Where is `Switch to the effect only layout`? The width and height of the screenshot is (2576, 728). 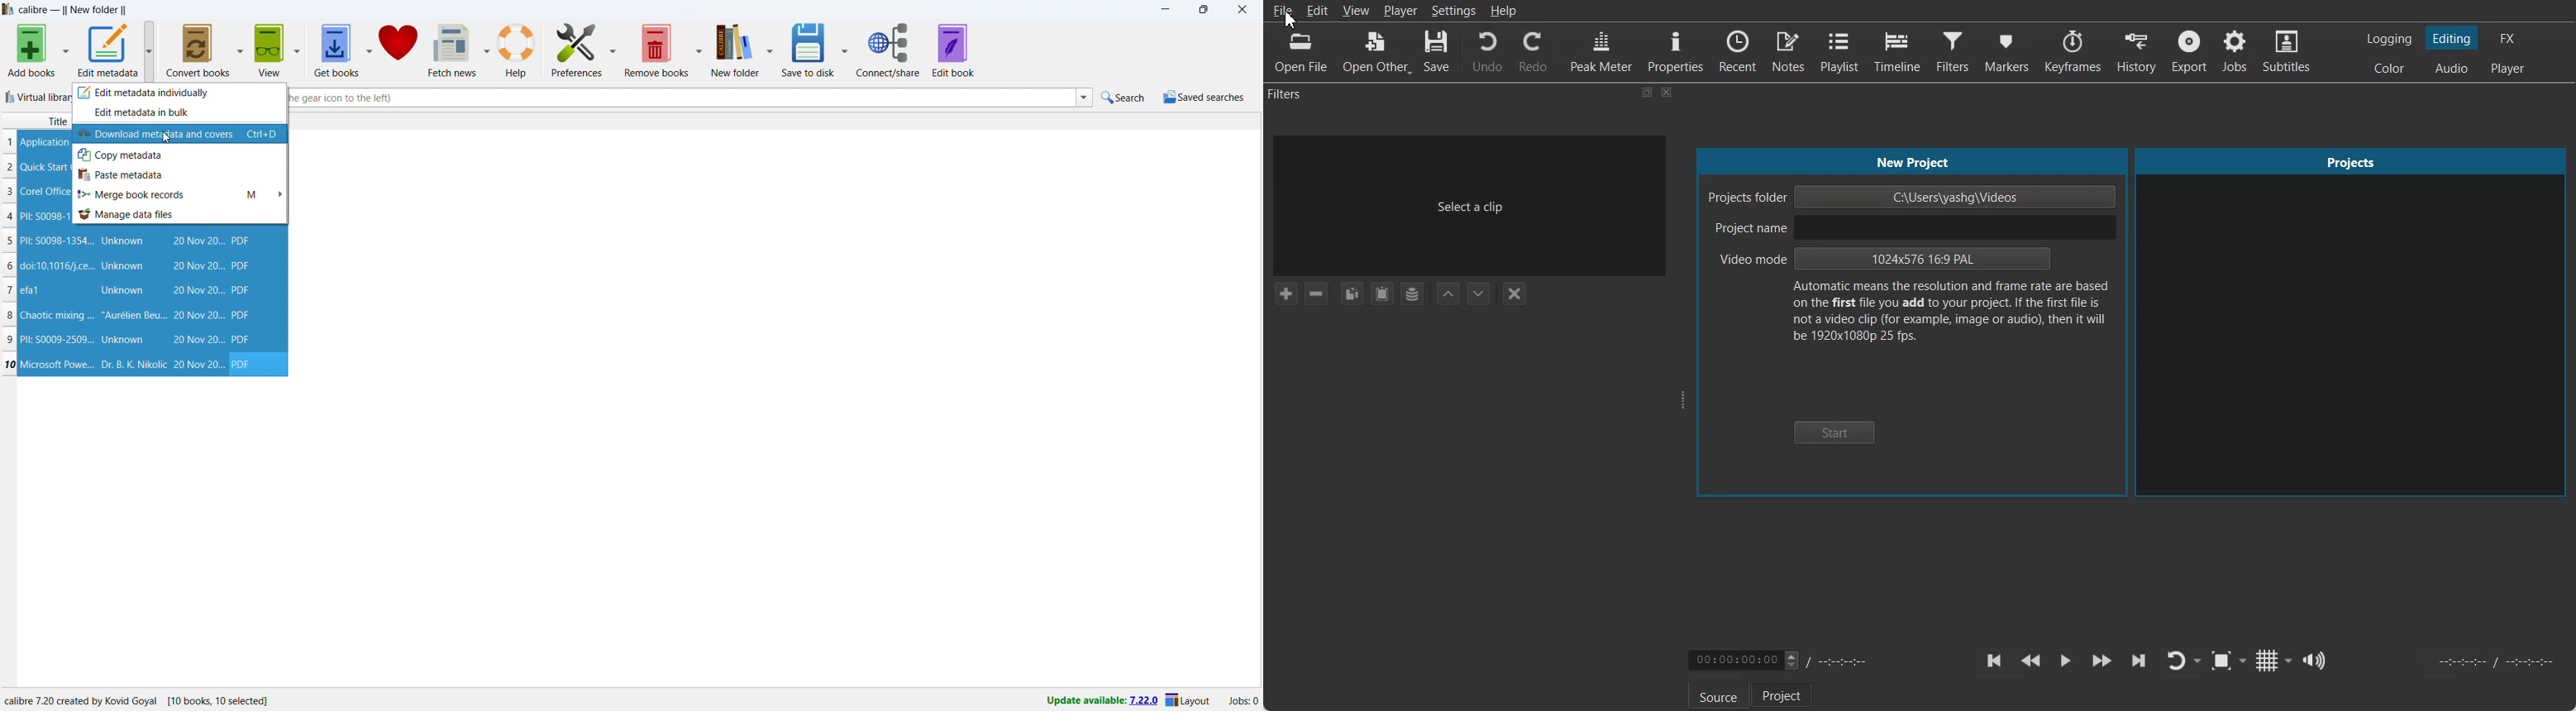 Switch to the effect only layout is located at coordinates (2510, 38).